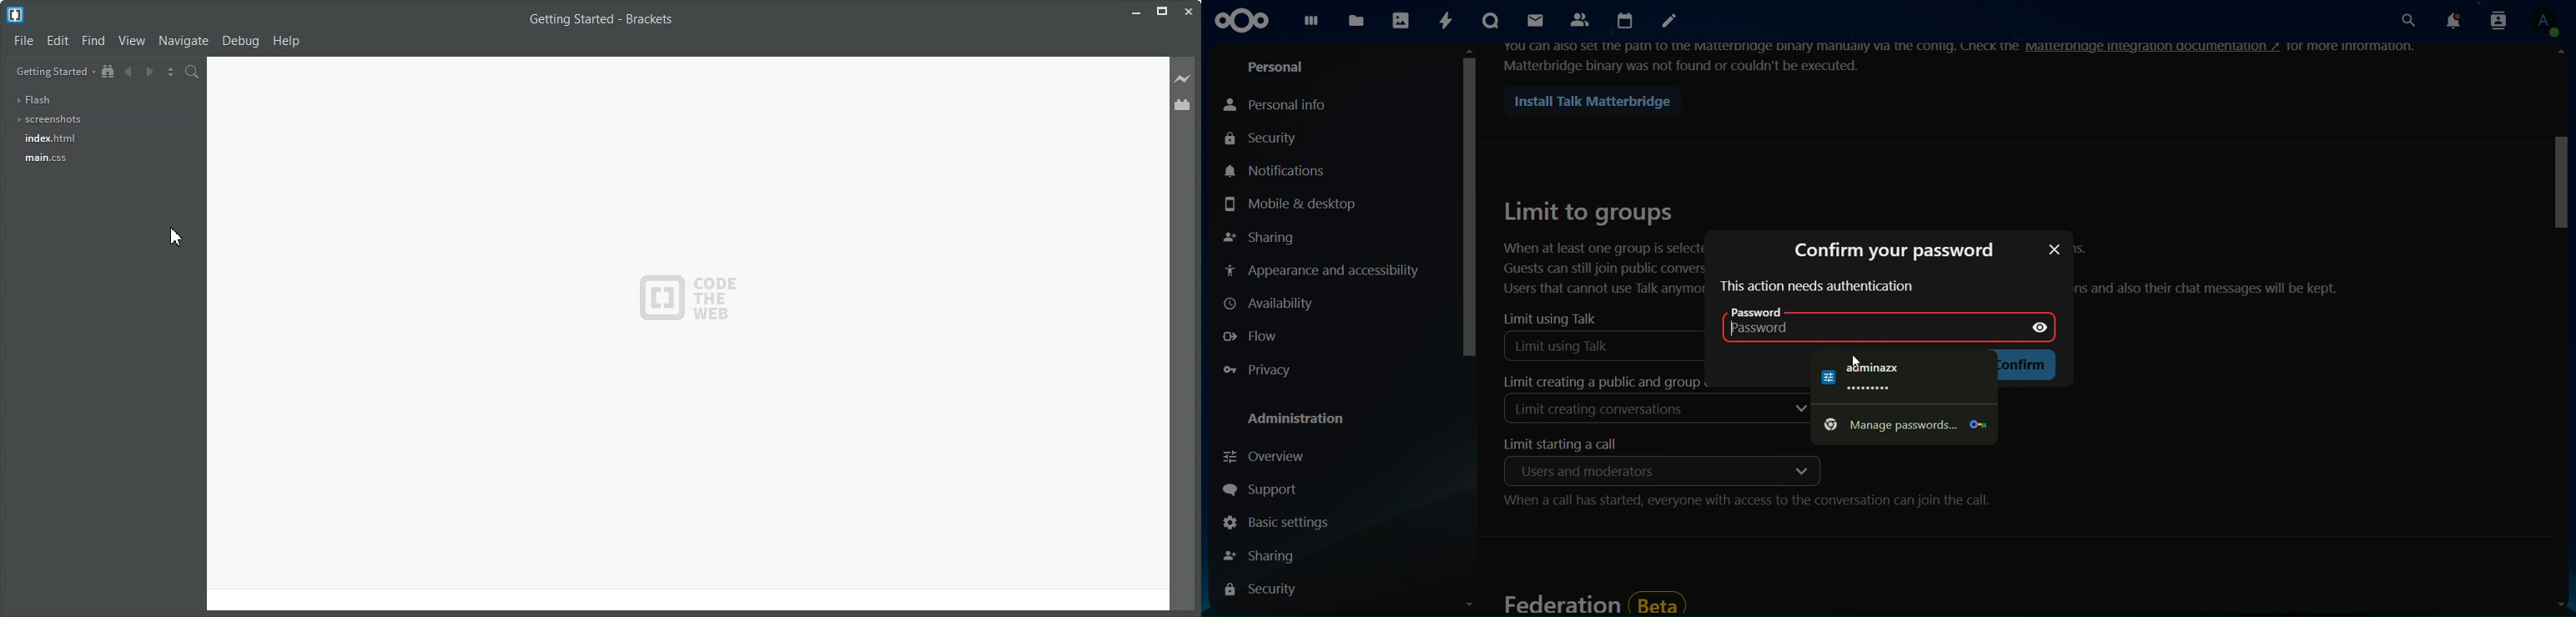 The width and height of the screenshot is (2576, 644). Describe the element at coordinates (601, 20) in the screenshot. I see `Getting Started - Brackets` at that location.